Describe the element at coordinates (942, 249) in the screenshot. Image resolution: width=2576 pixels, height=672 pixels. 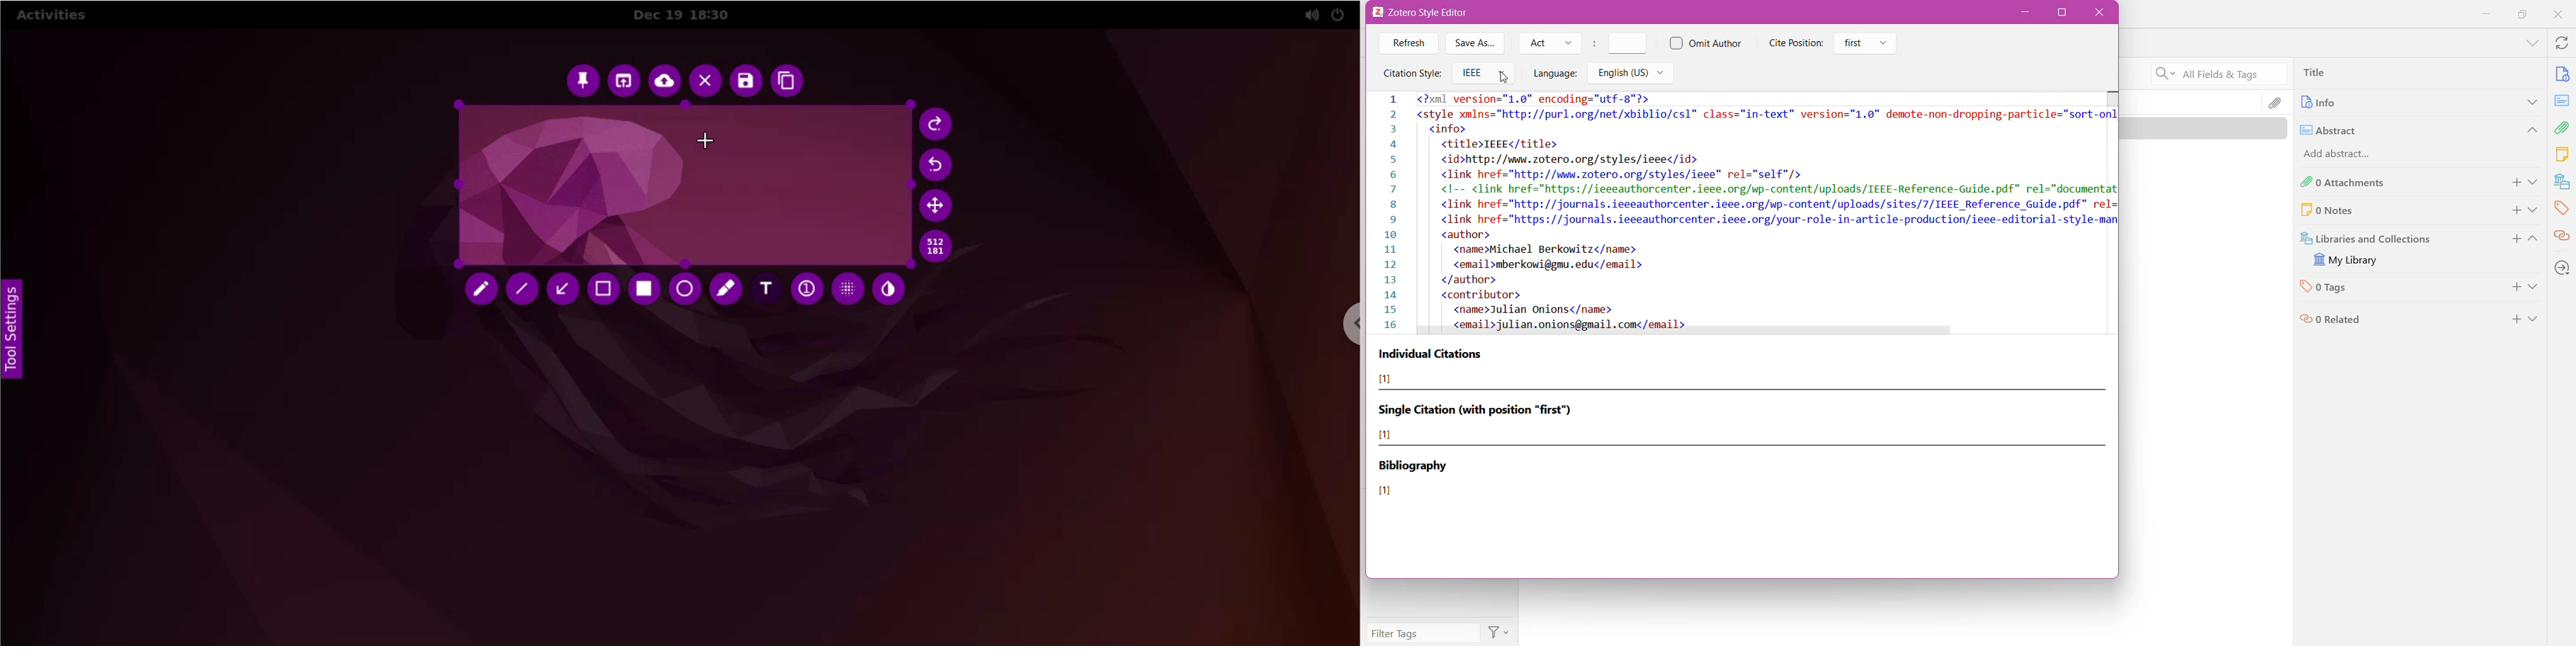
I see `x and y coordinates values` at that location.